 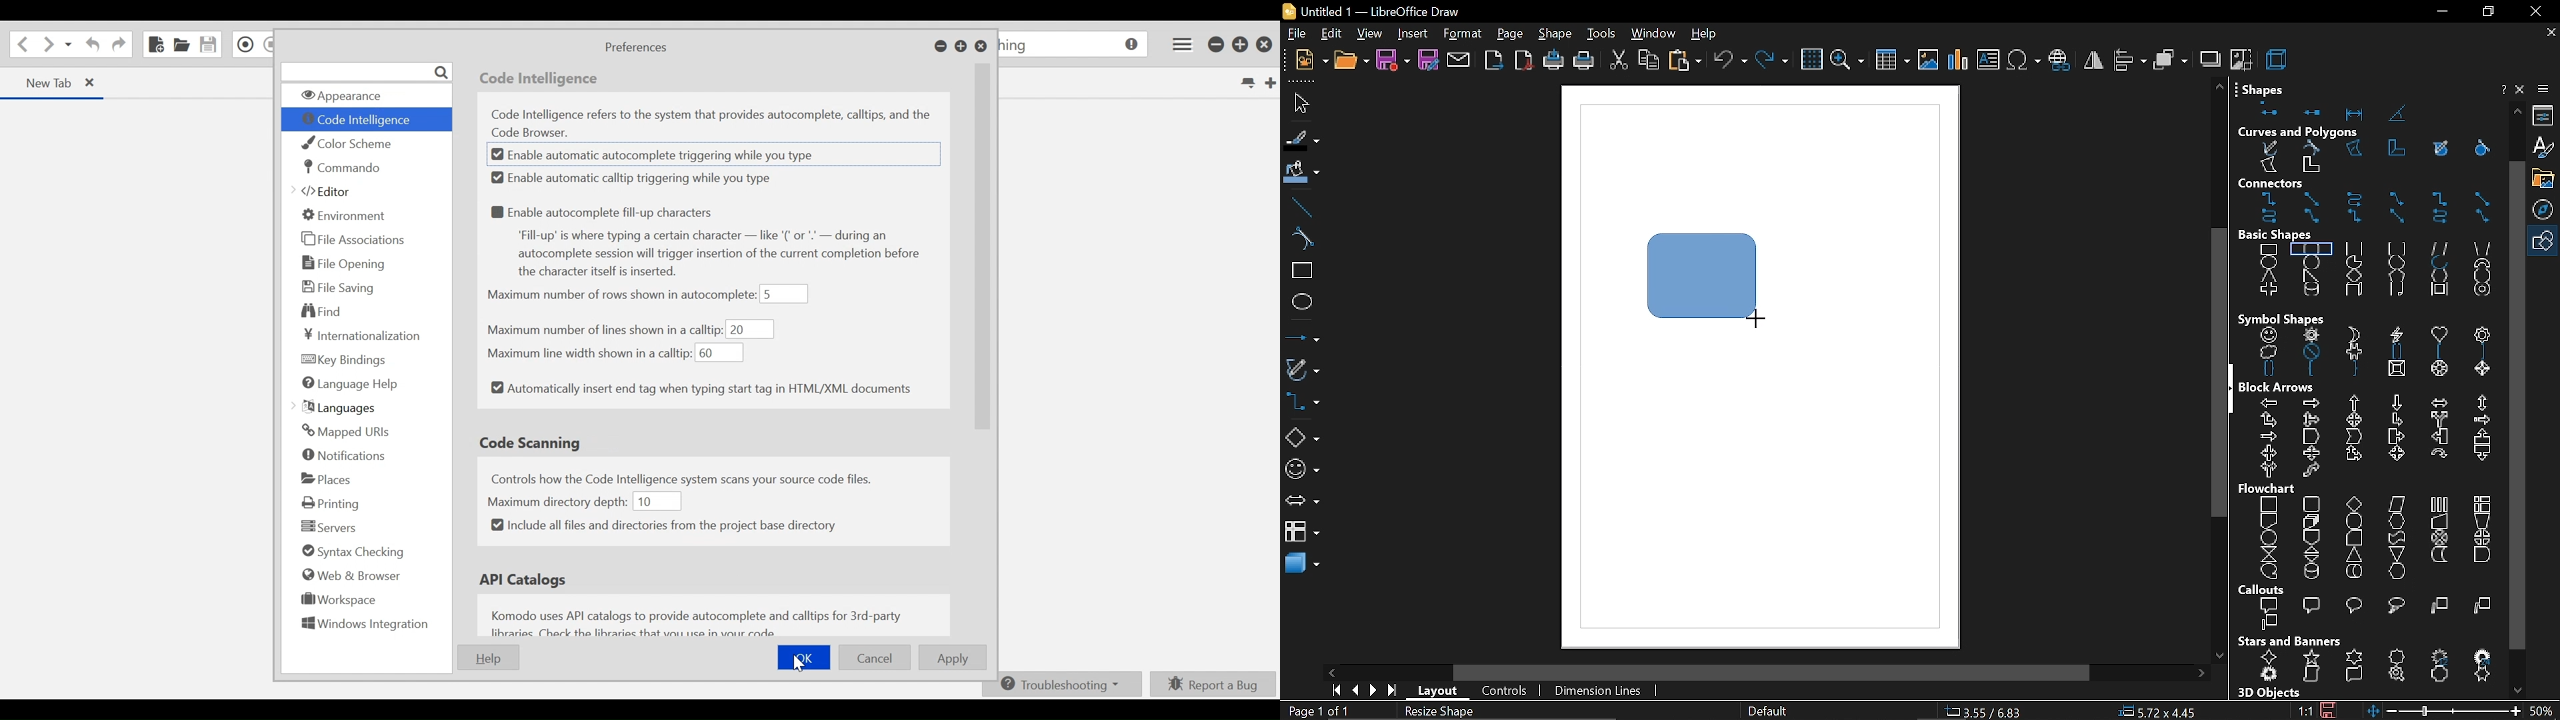 I want to click on basic shapes, so click(x=2545, y=242).